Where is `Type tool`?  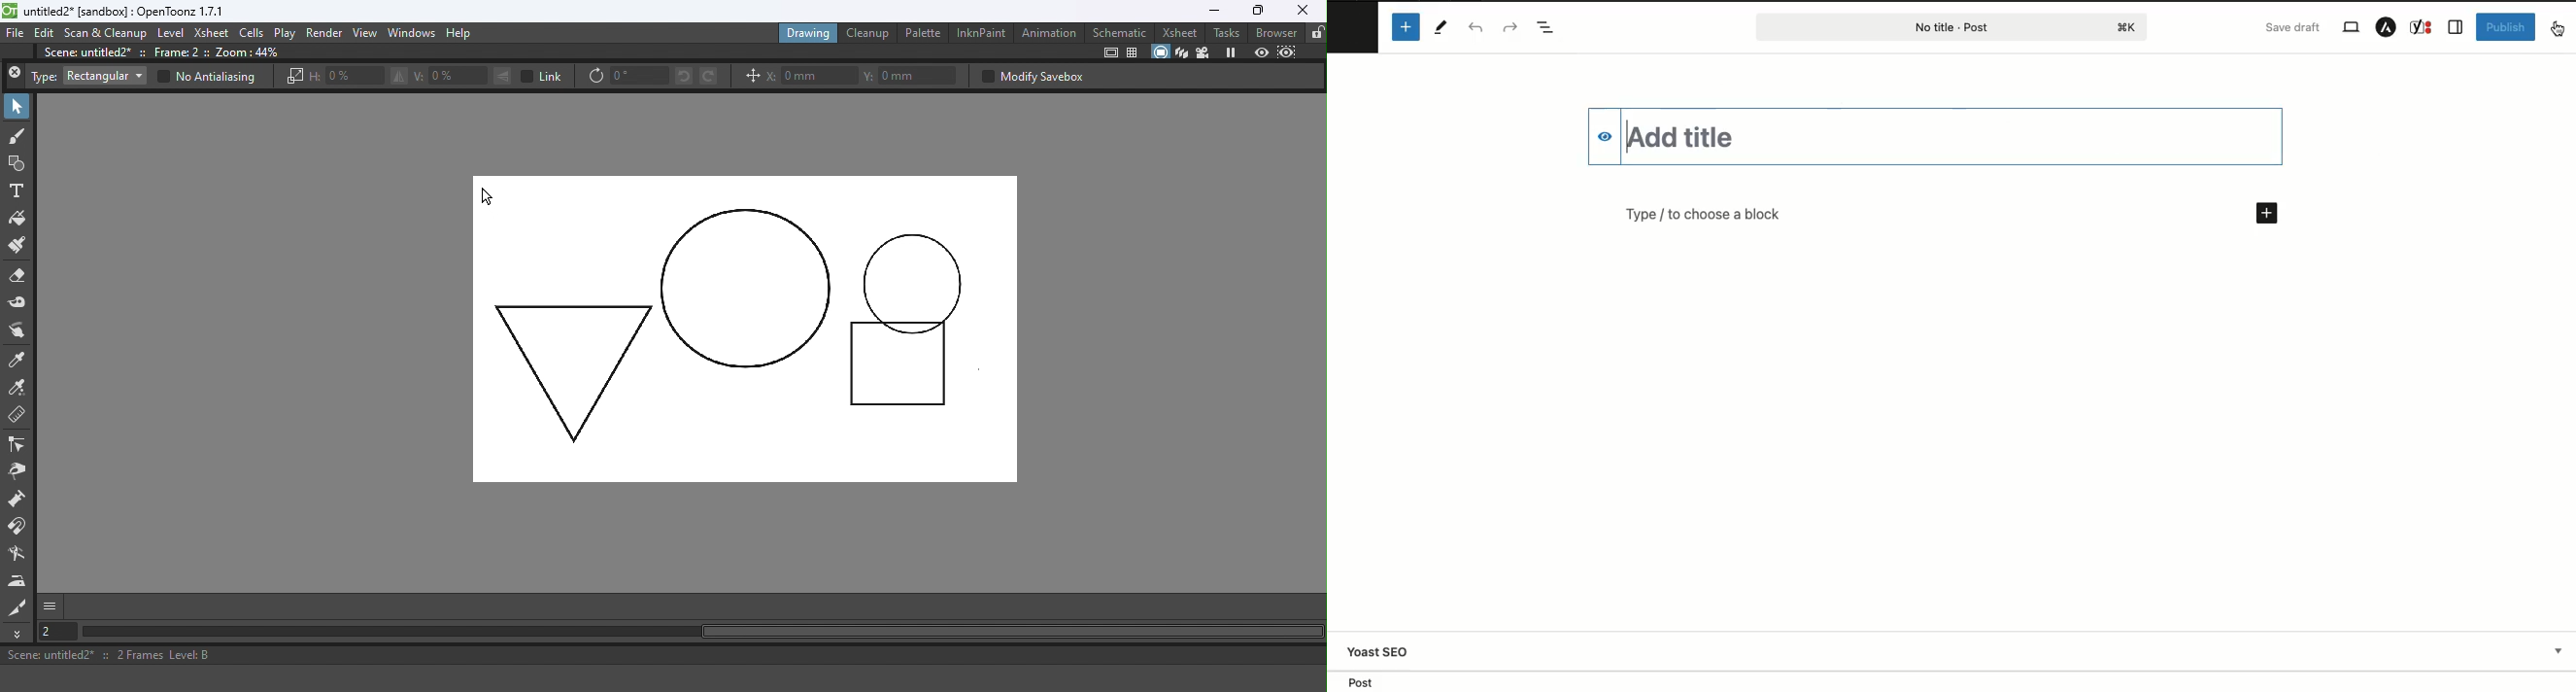
Type tool is located at coordinates (17, 190).